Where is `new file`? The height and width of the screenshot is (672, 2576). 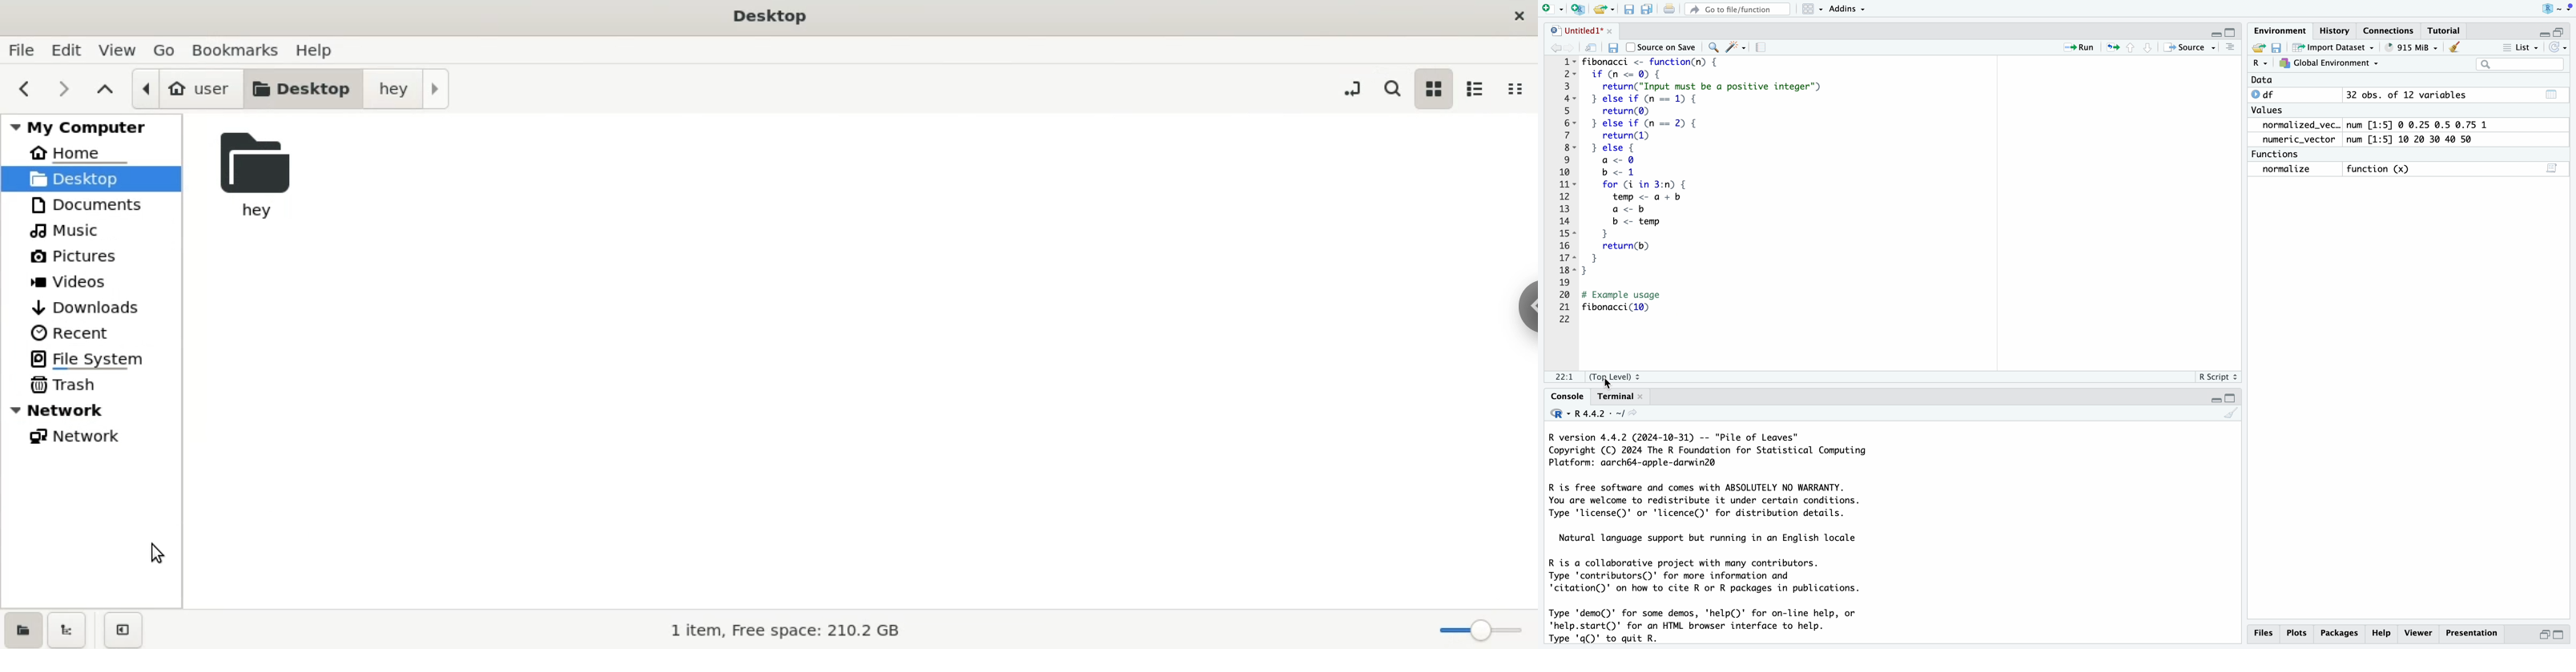 new file is located at coordinates (1552, 9).